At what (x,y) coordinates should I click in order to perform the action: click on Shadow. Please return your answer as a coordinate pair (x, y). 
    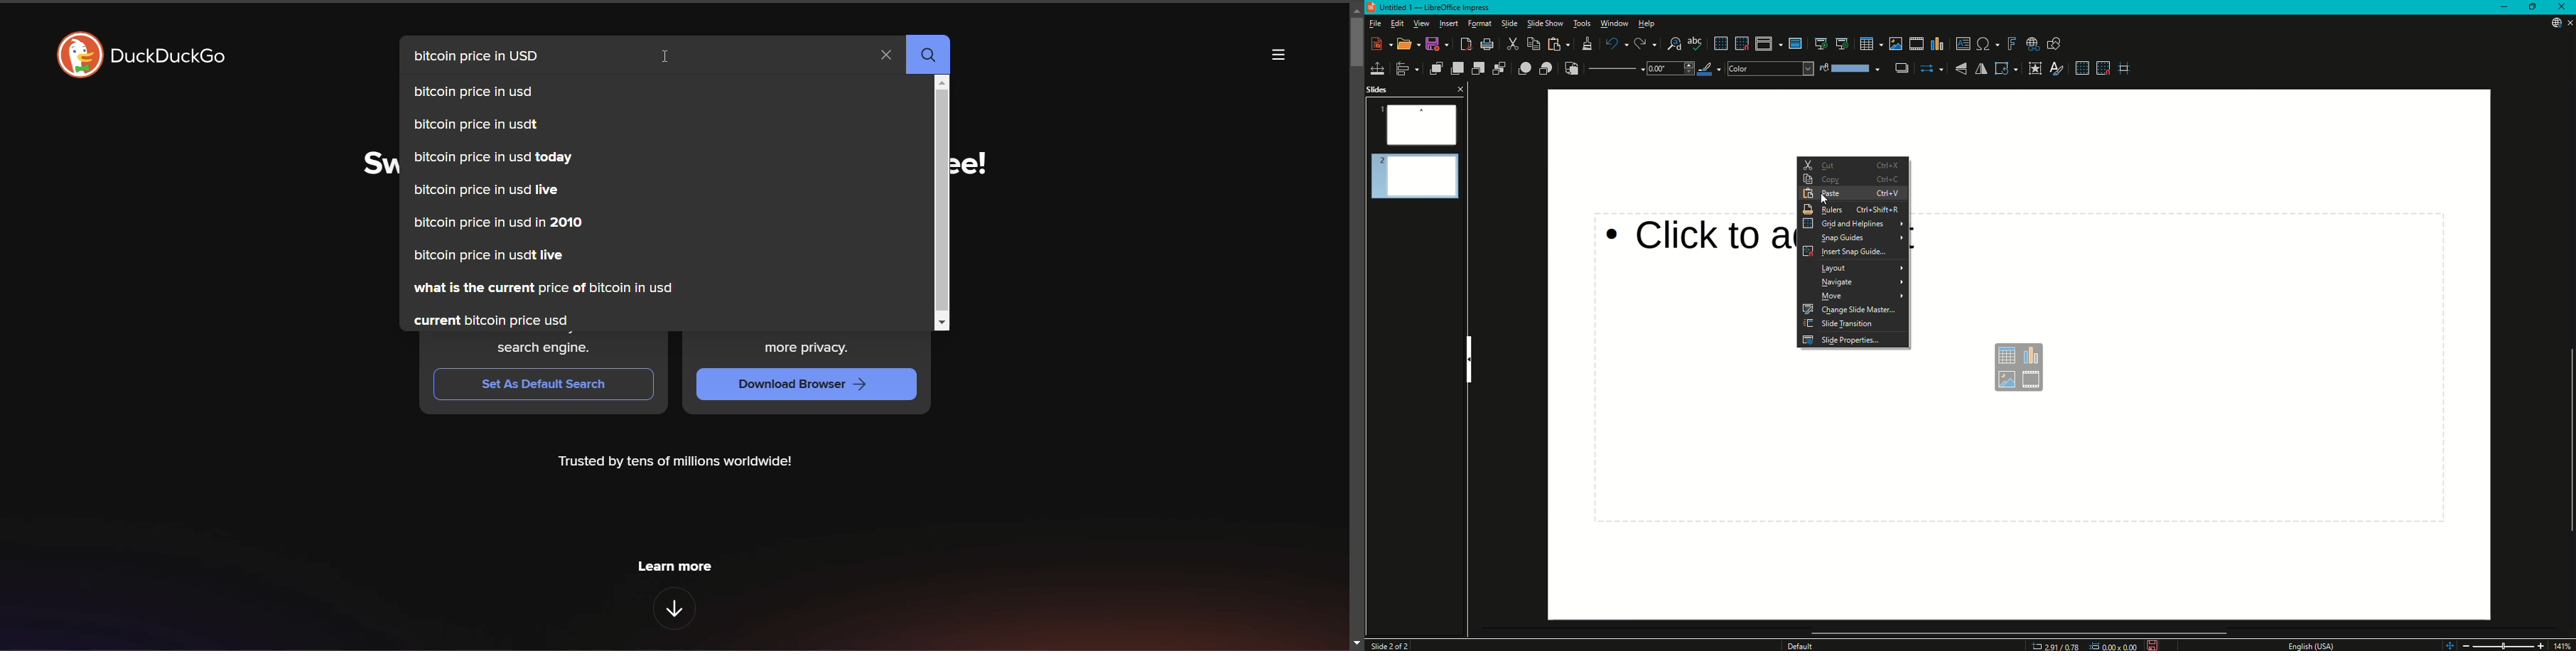
    Looking at the image, I should click on (1902, 68).